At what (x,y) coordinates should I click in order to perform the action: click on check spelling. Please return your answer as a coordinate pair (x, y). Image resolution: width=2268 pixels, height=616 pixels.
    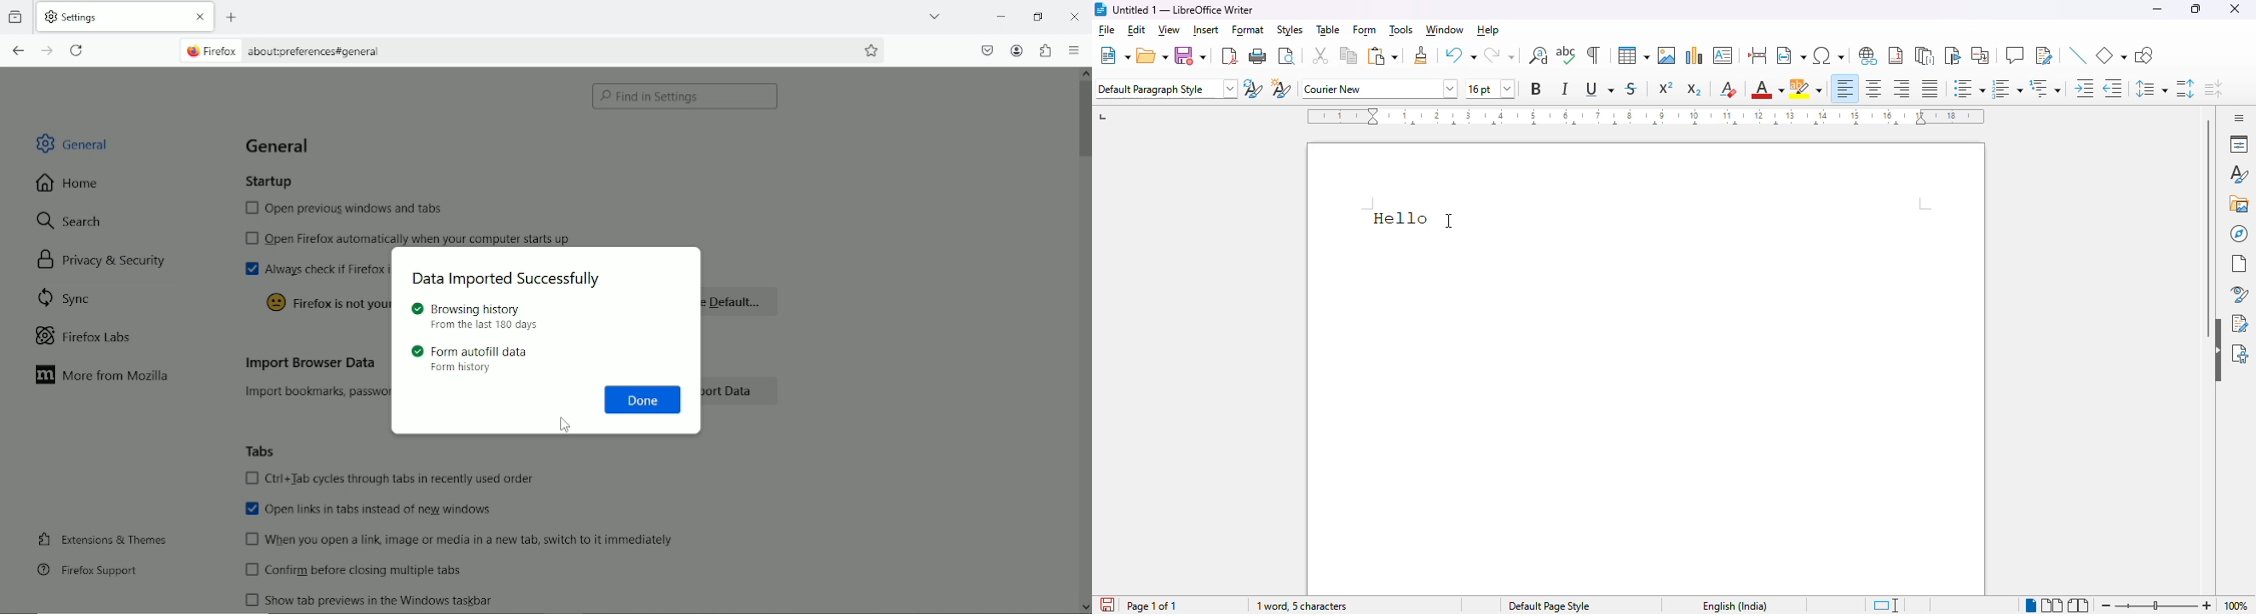
    Looking at the image, I should click on (1567, 55).